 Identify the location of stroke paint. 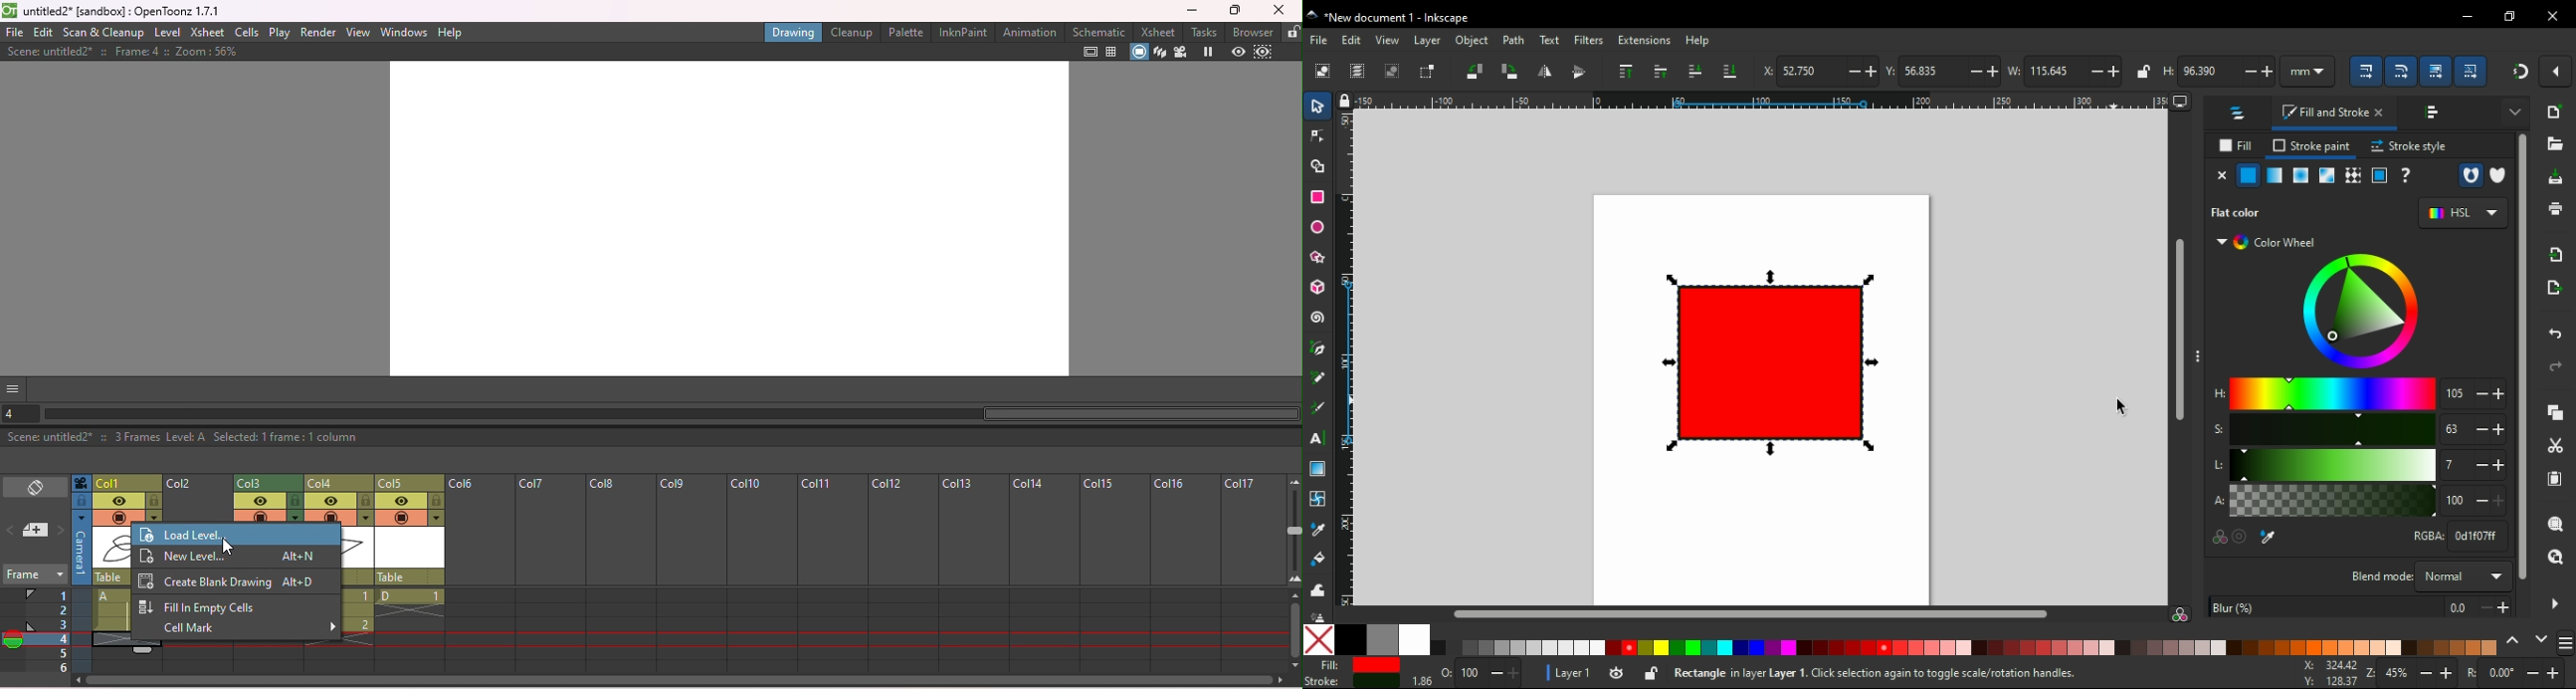
(2312, 146).